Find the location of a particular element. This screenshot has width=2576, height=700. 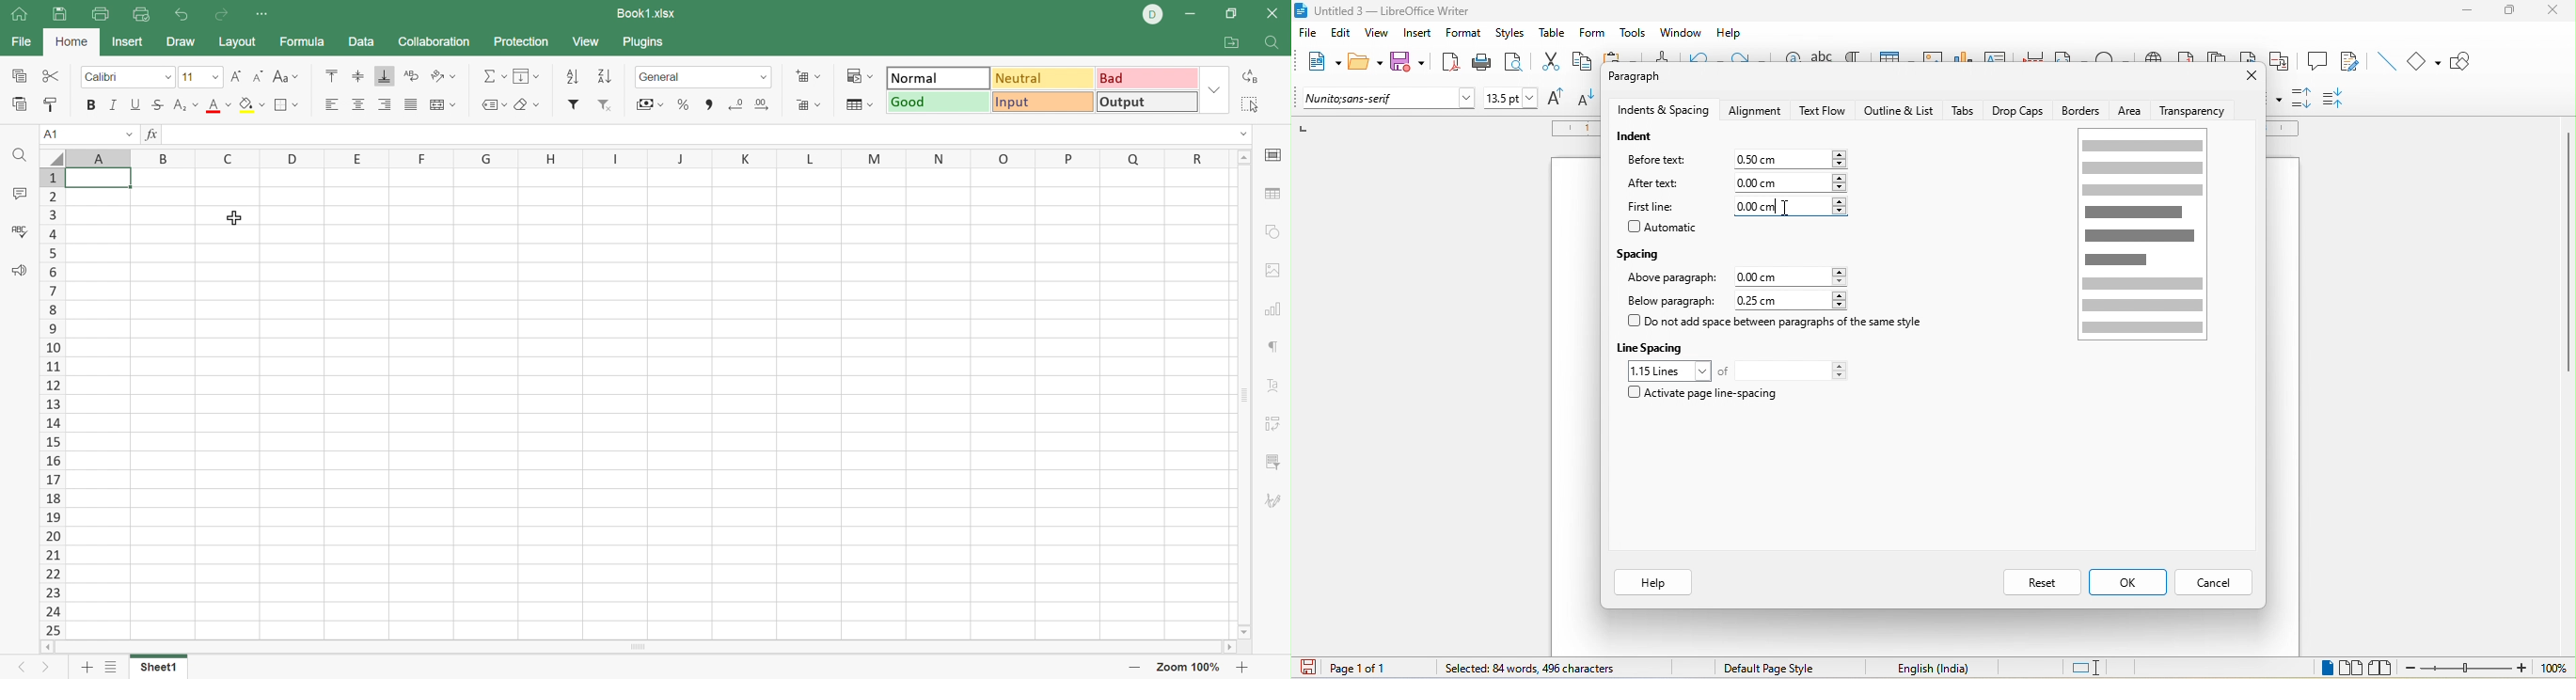

Paragraph settings is located at coordinates (1271, 346).